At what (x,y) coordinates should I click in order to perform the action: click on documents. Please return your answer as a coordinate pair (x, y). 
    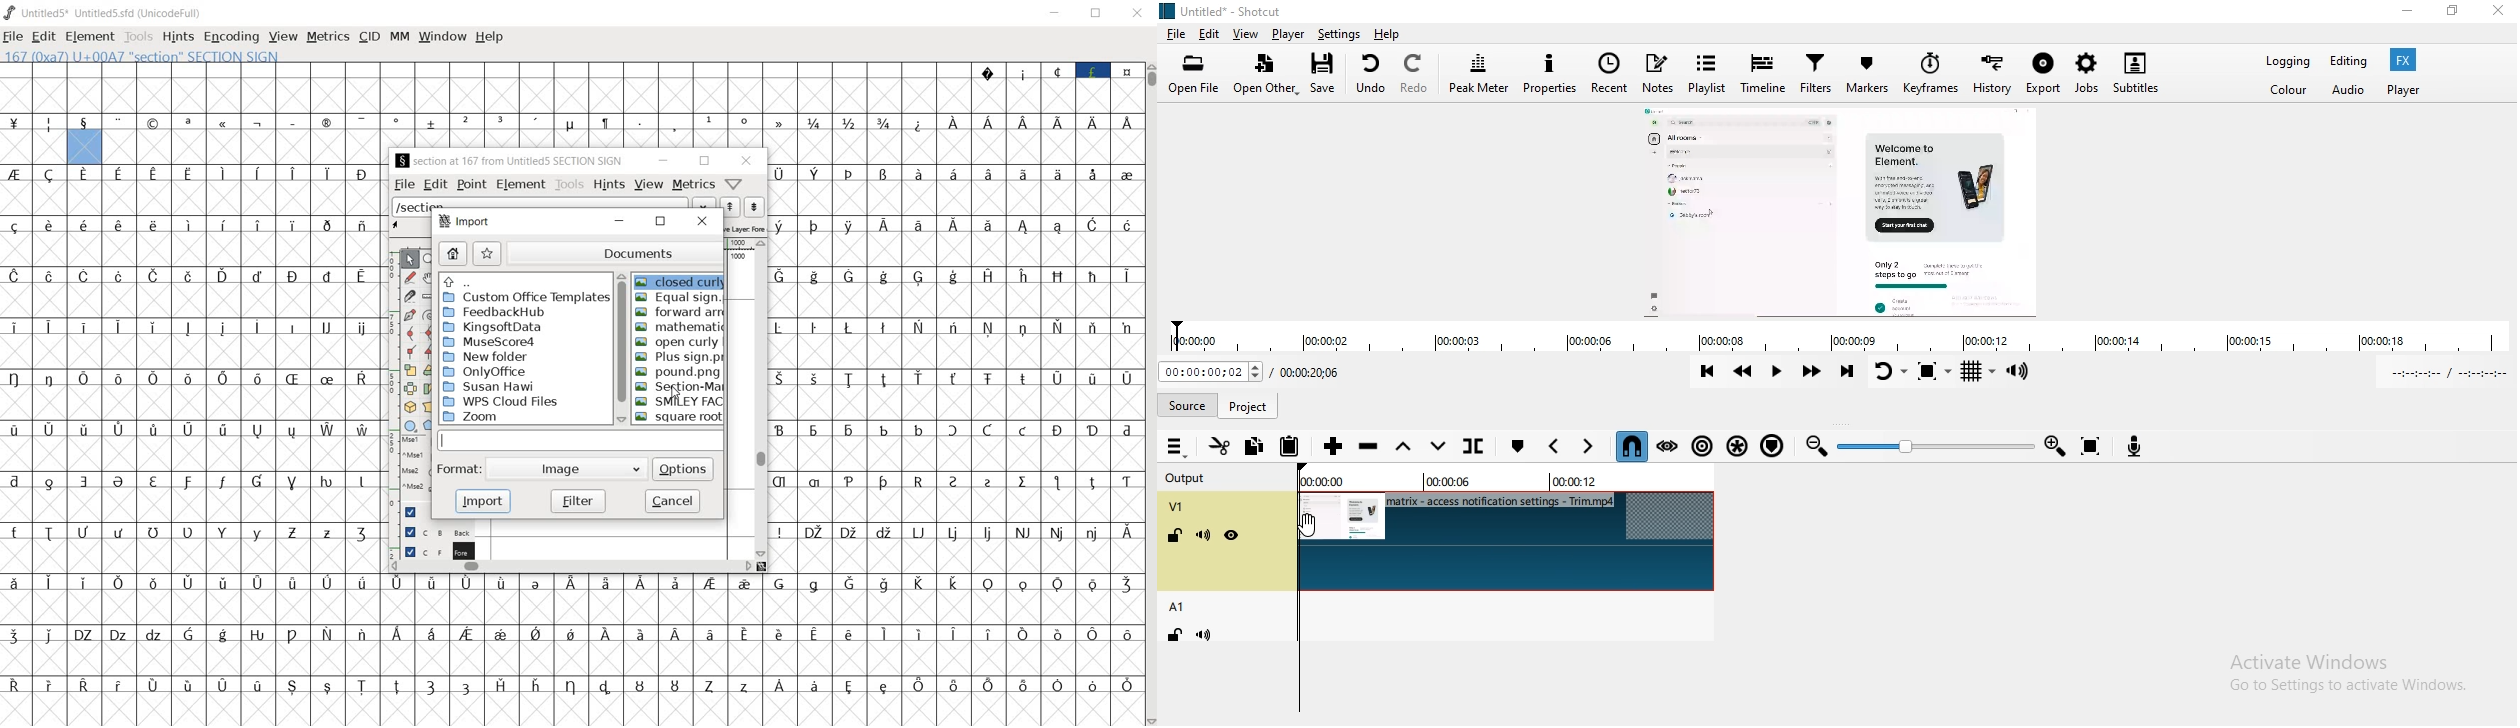
    Looking at the image, I should click on (614, 254).